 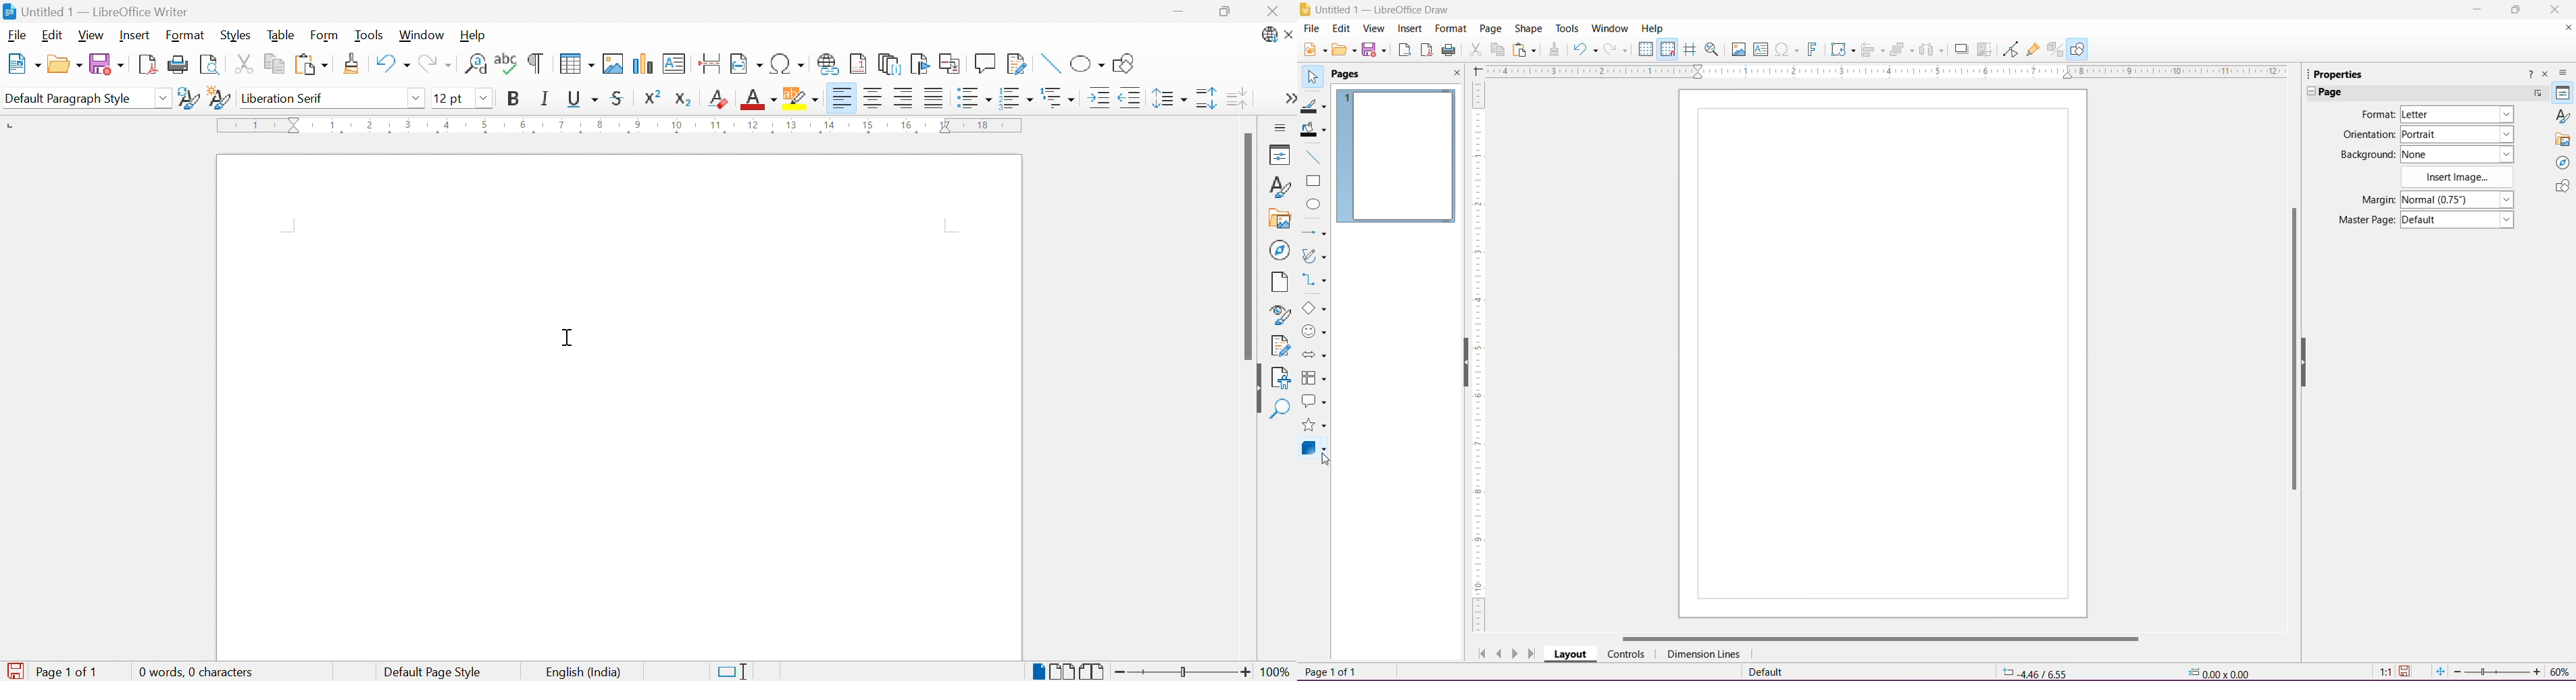 I want to click on Insert chart, so click(x=645, y=65).